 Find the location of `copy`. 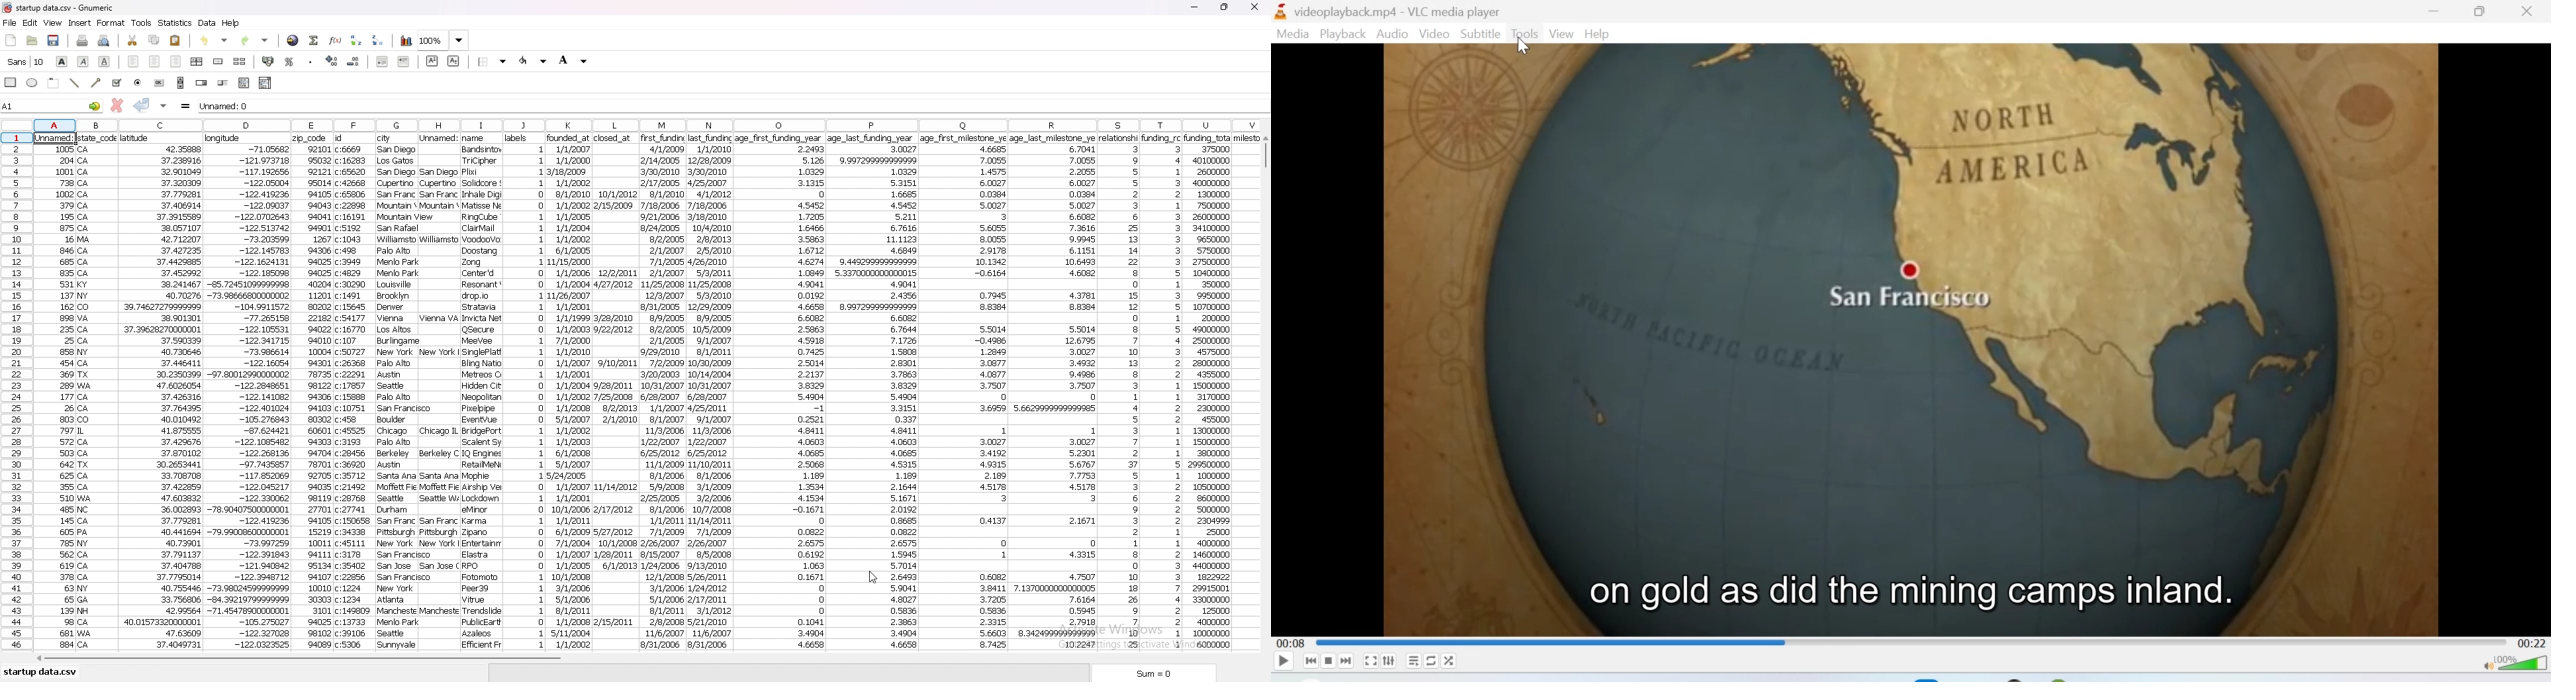

copy is located at coordinates (154, 40).